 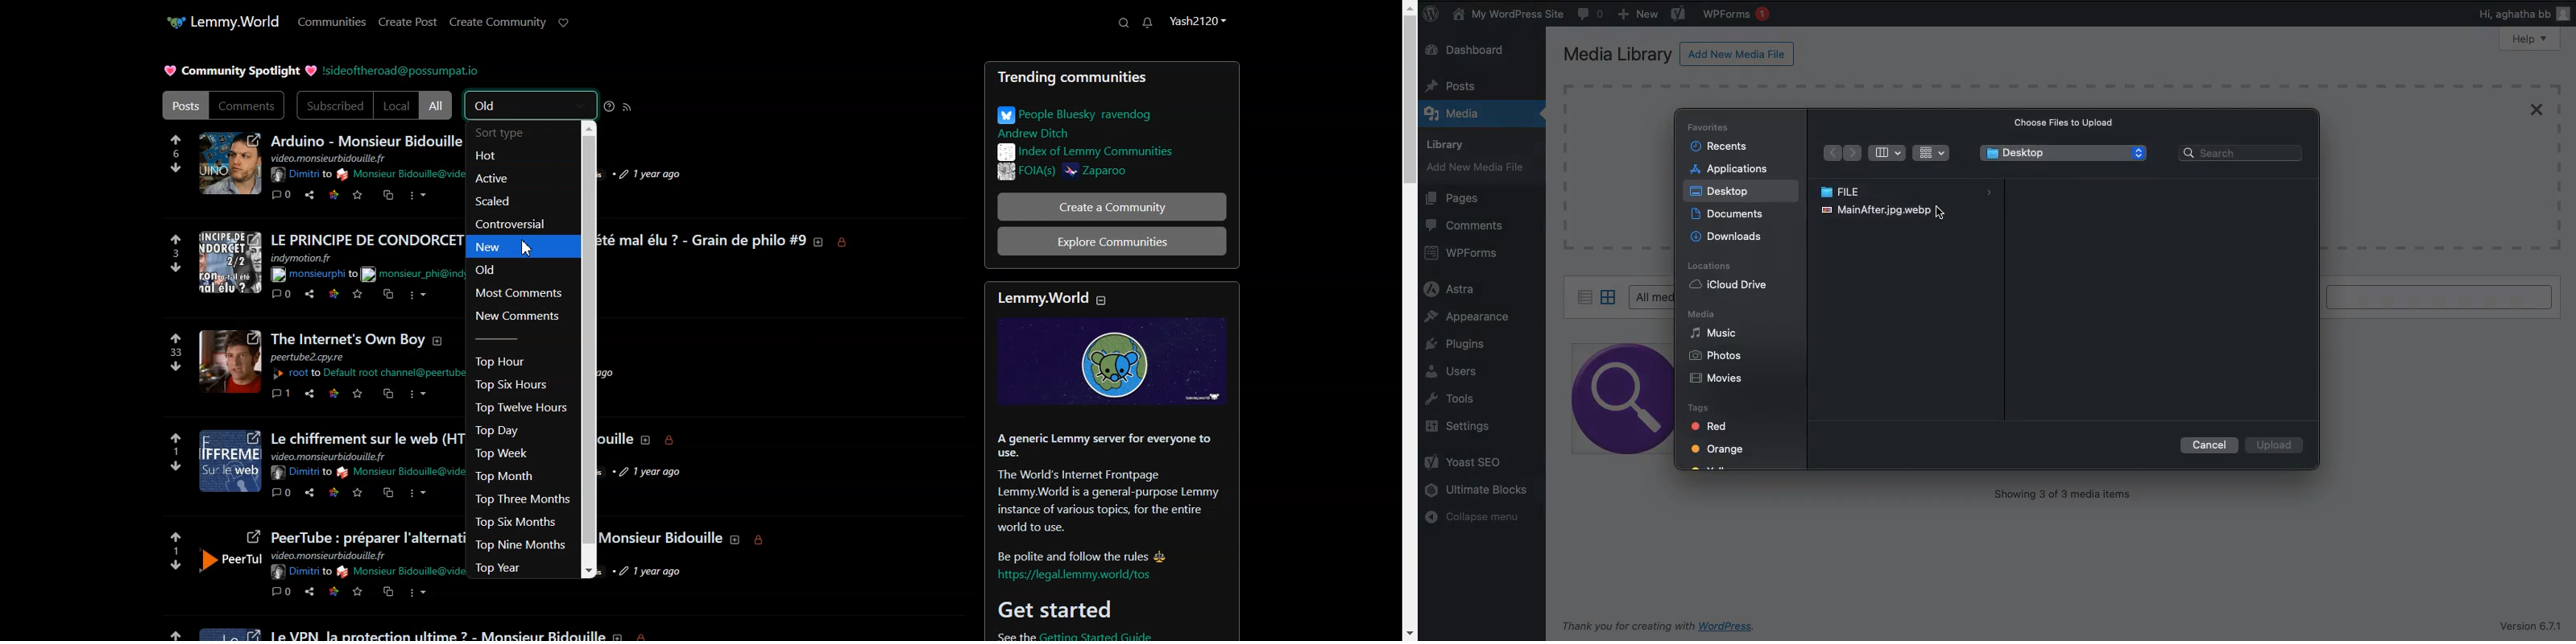 I want to click on Text, so click(x=1103, y=122).